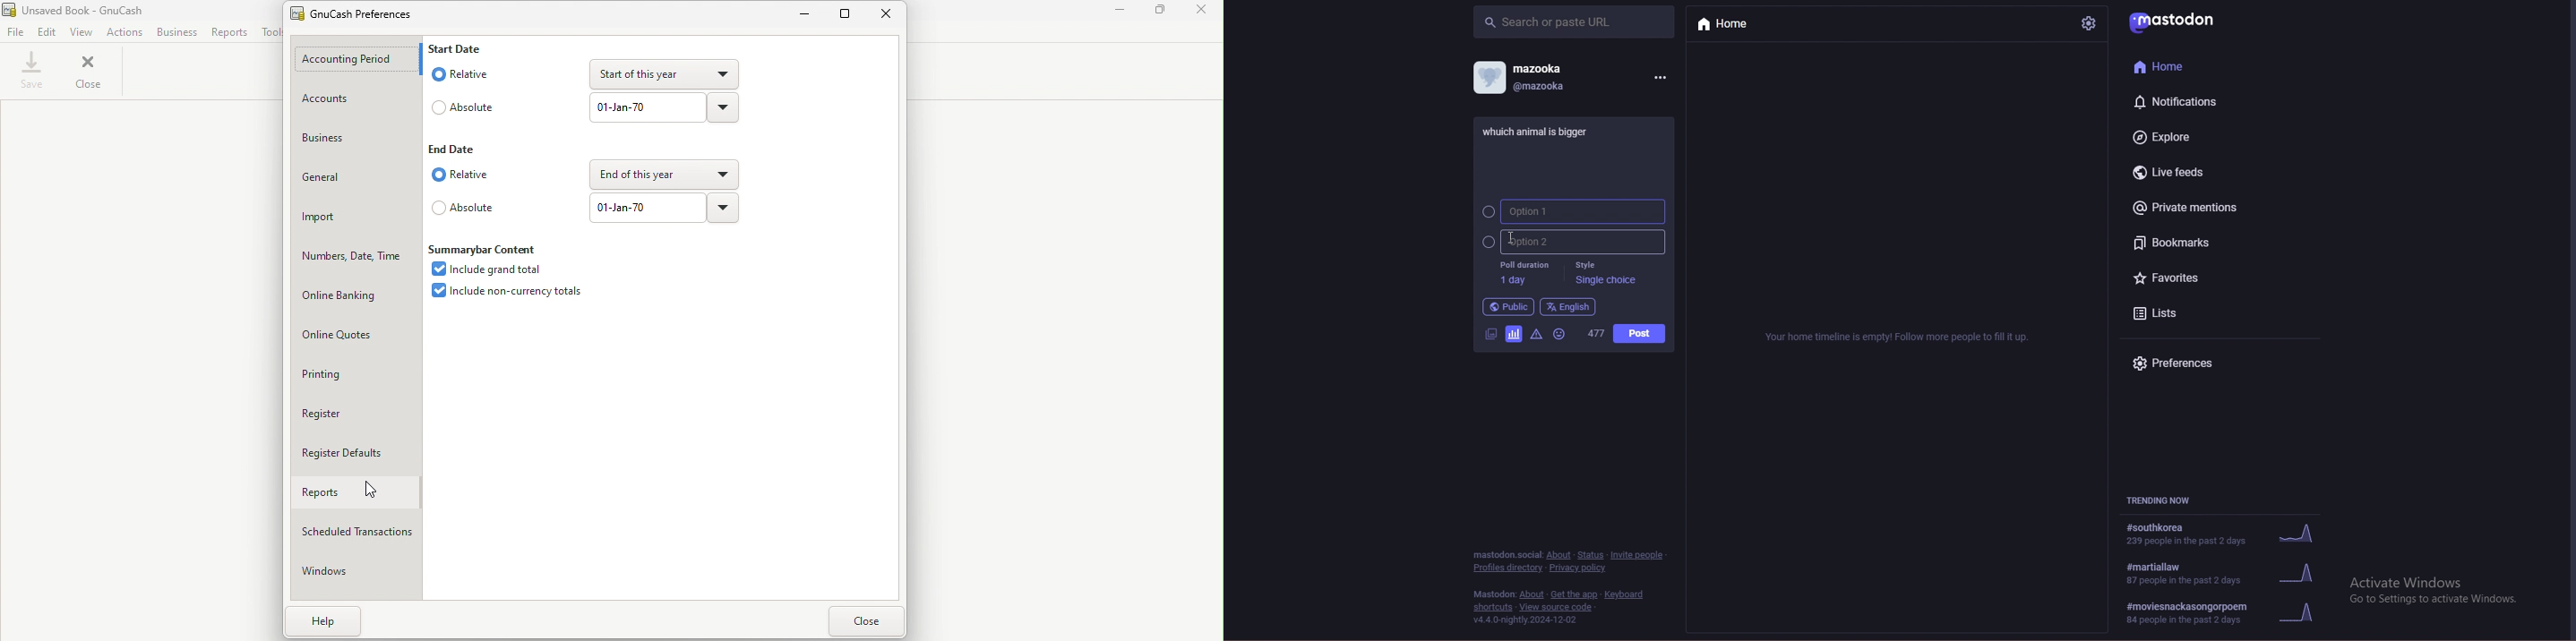  I want to click on word limit, so click(1595, 334).